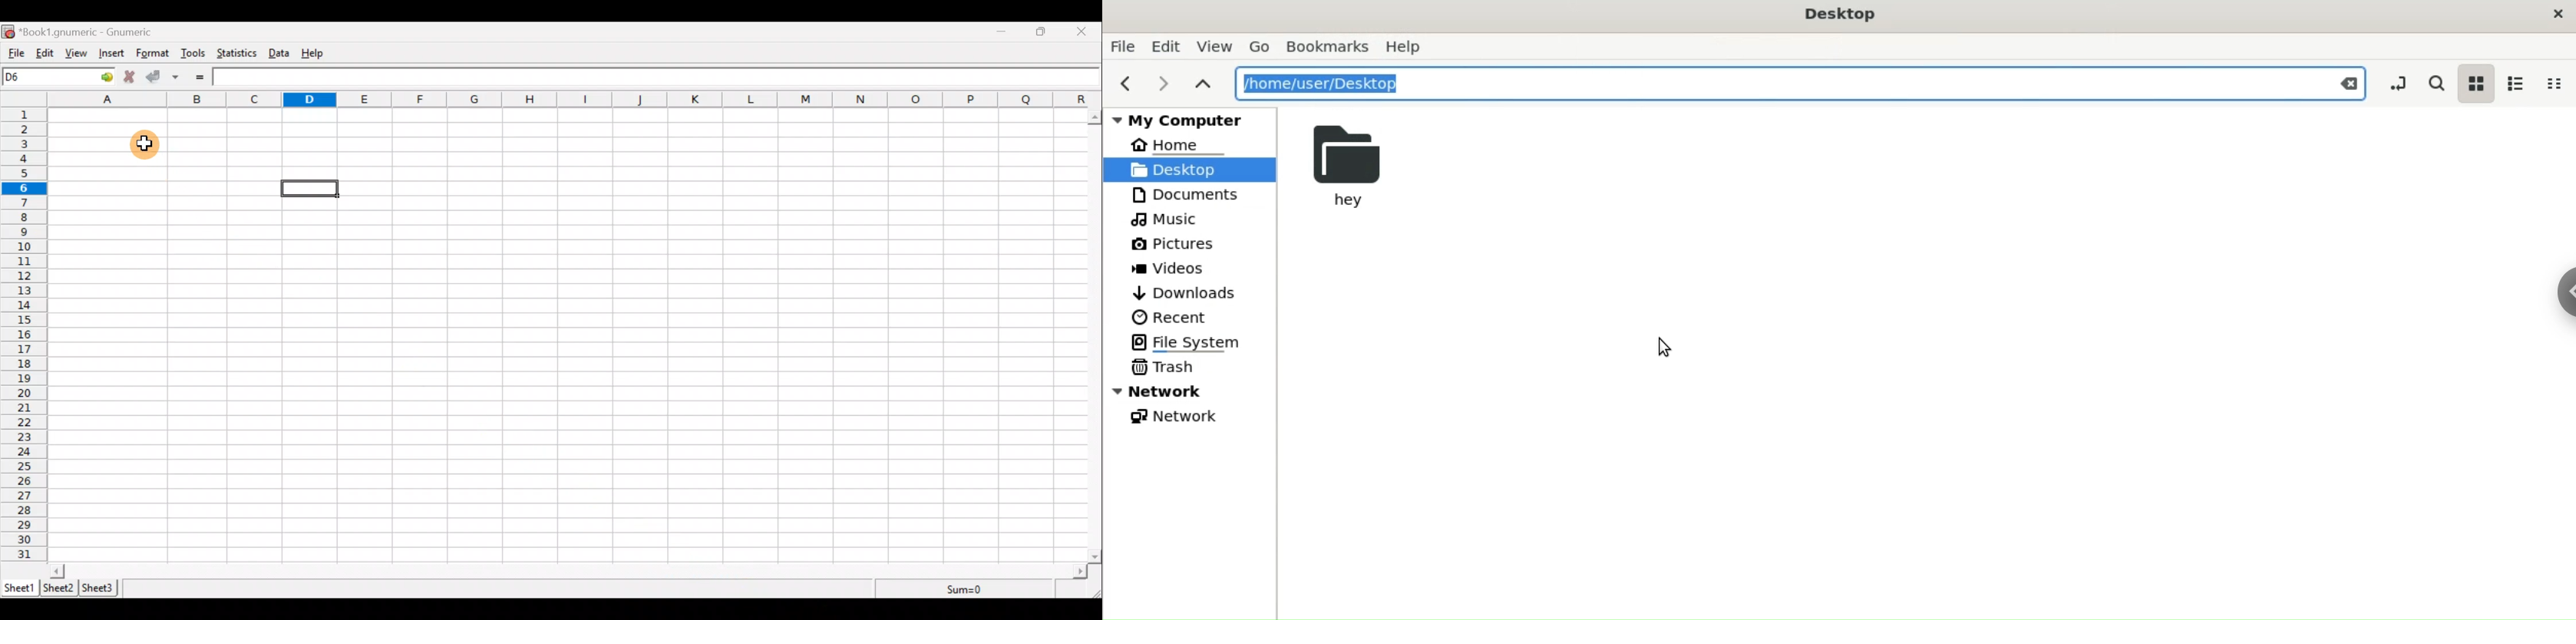  Describe the element at coordinates (1190, 390) in the screenshot. I see `Network` at that location.